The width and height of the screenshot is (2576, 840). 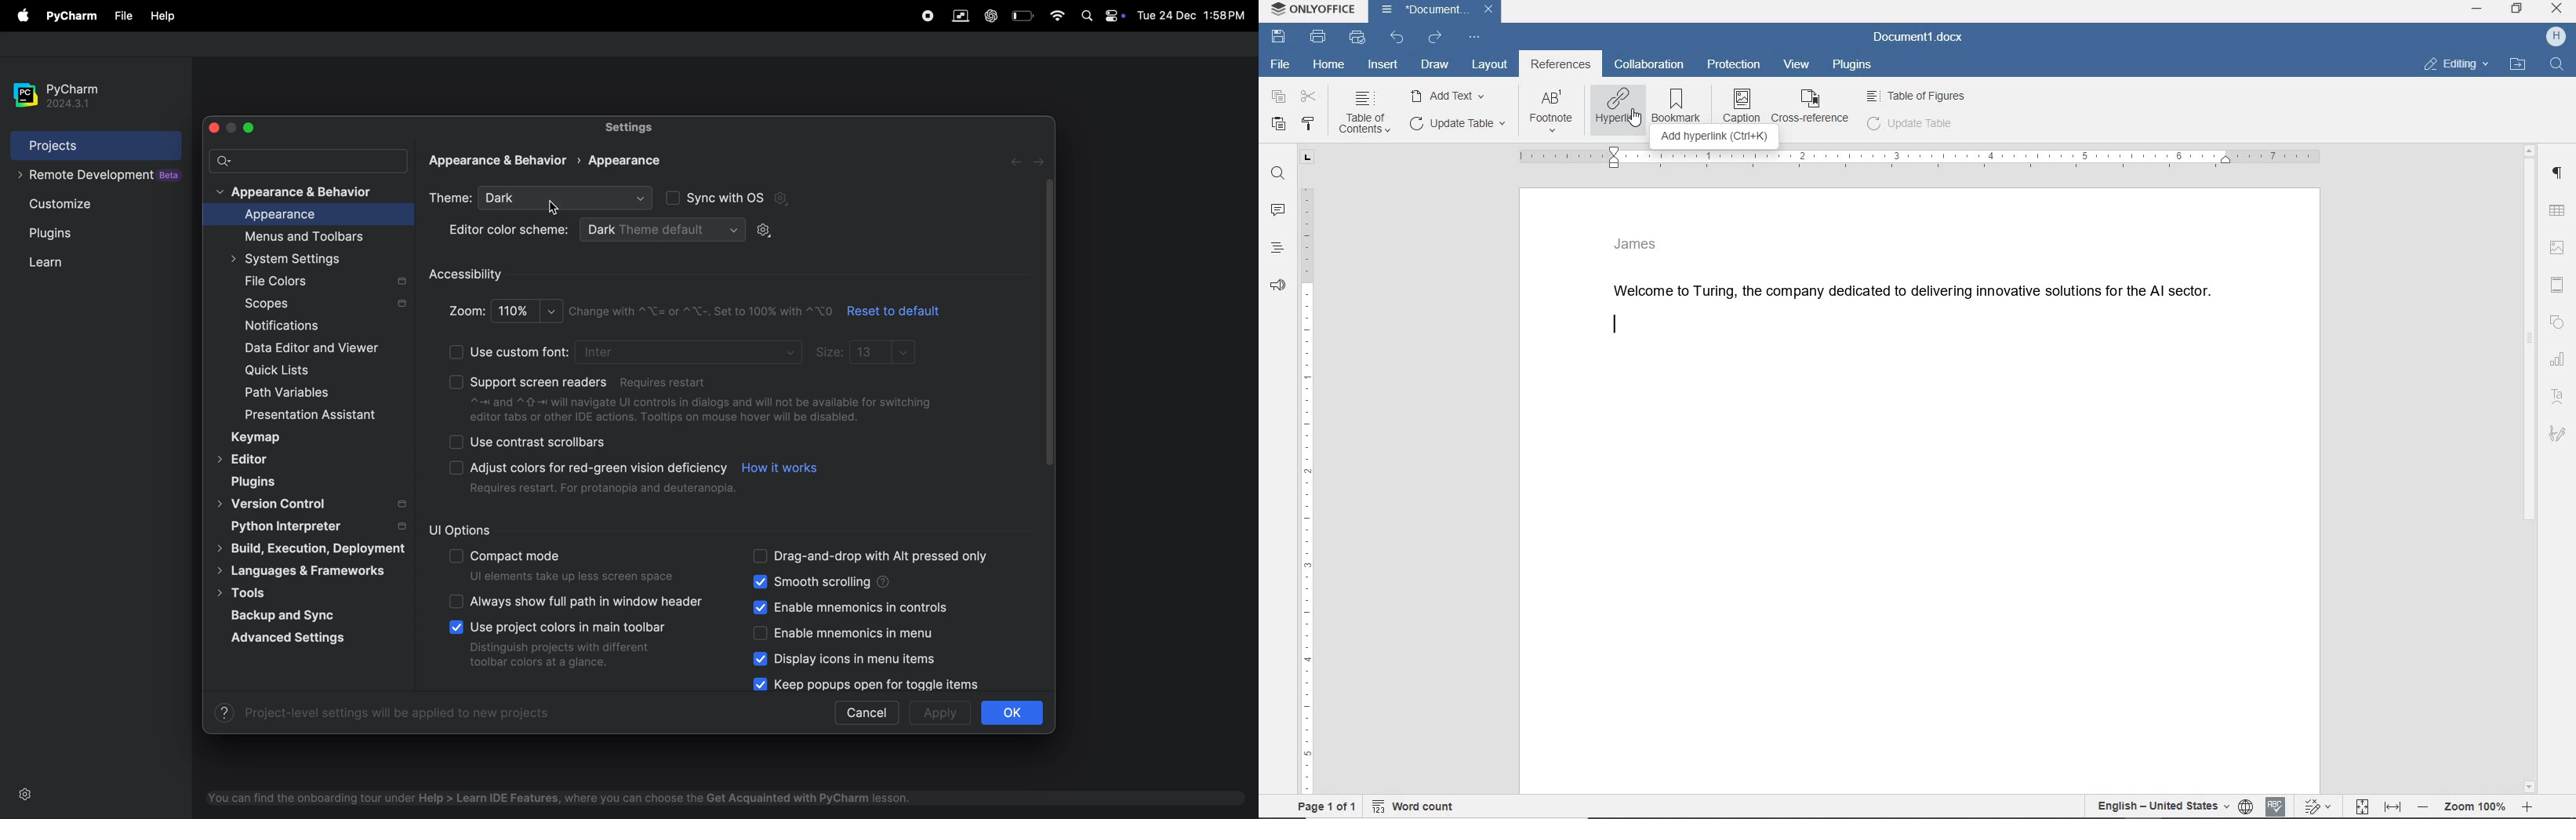 What do you see at coordinates (592, 379) in the screenshot?
I see `support screen readers` at bounding box center [592, 379].